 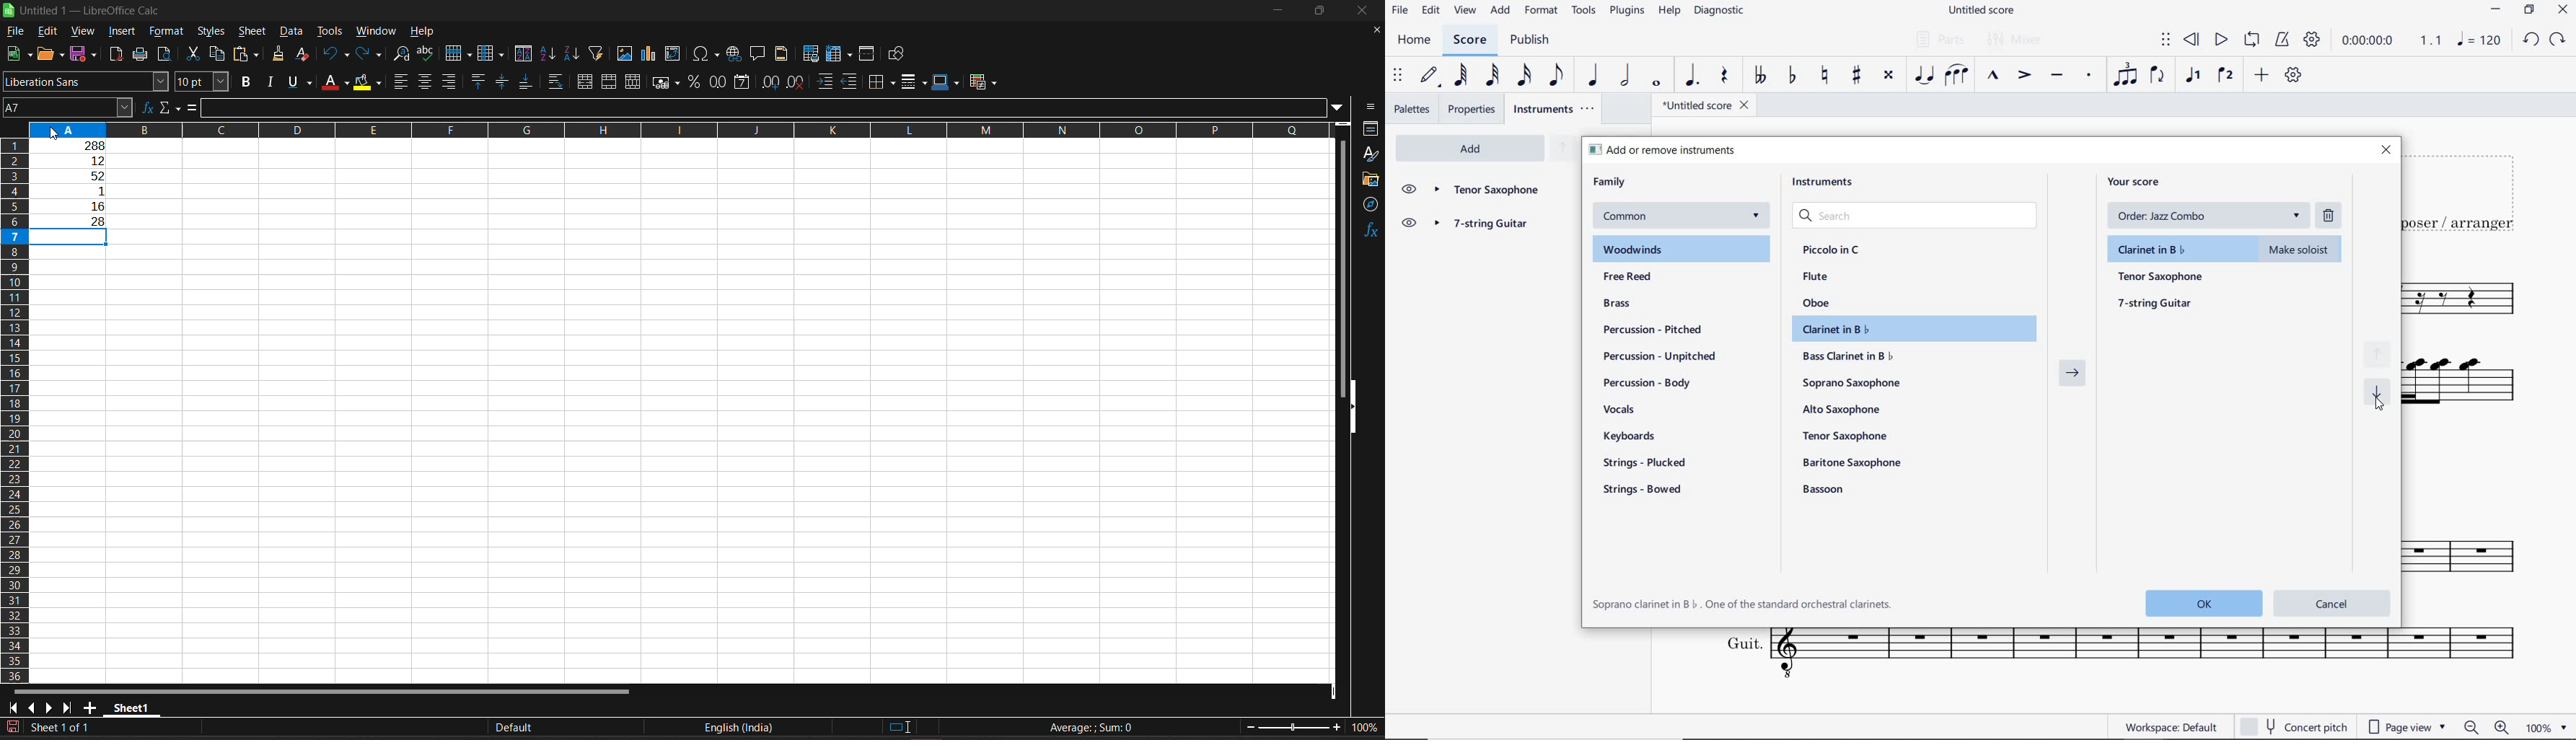 I want to click on scroll to next sheet, so click(x=48, y=705).